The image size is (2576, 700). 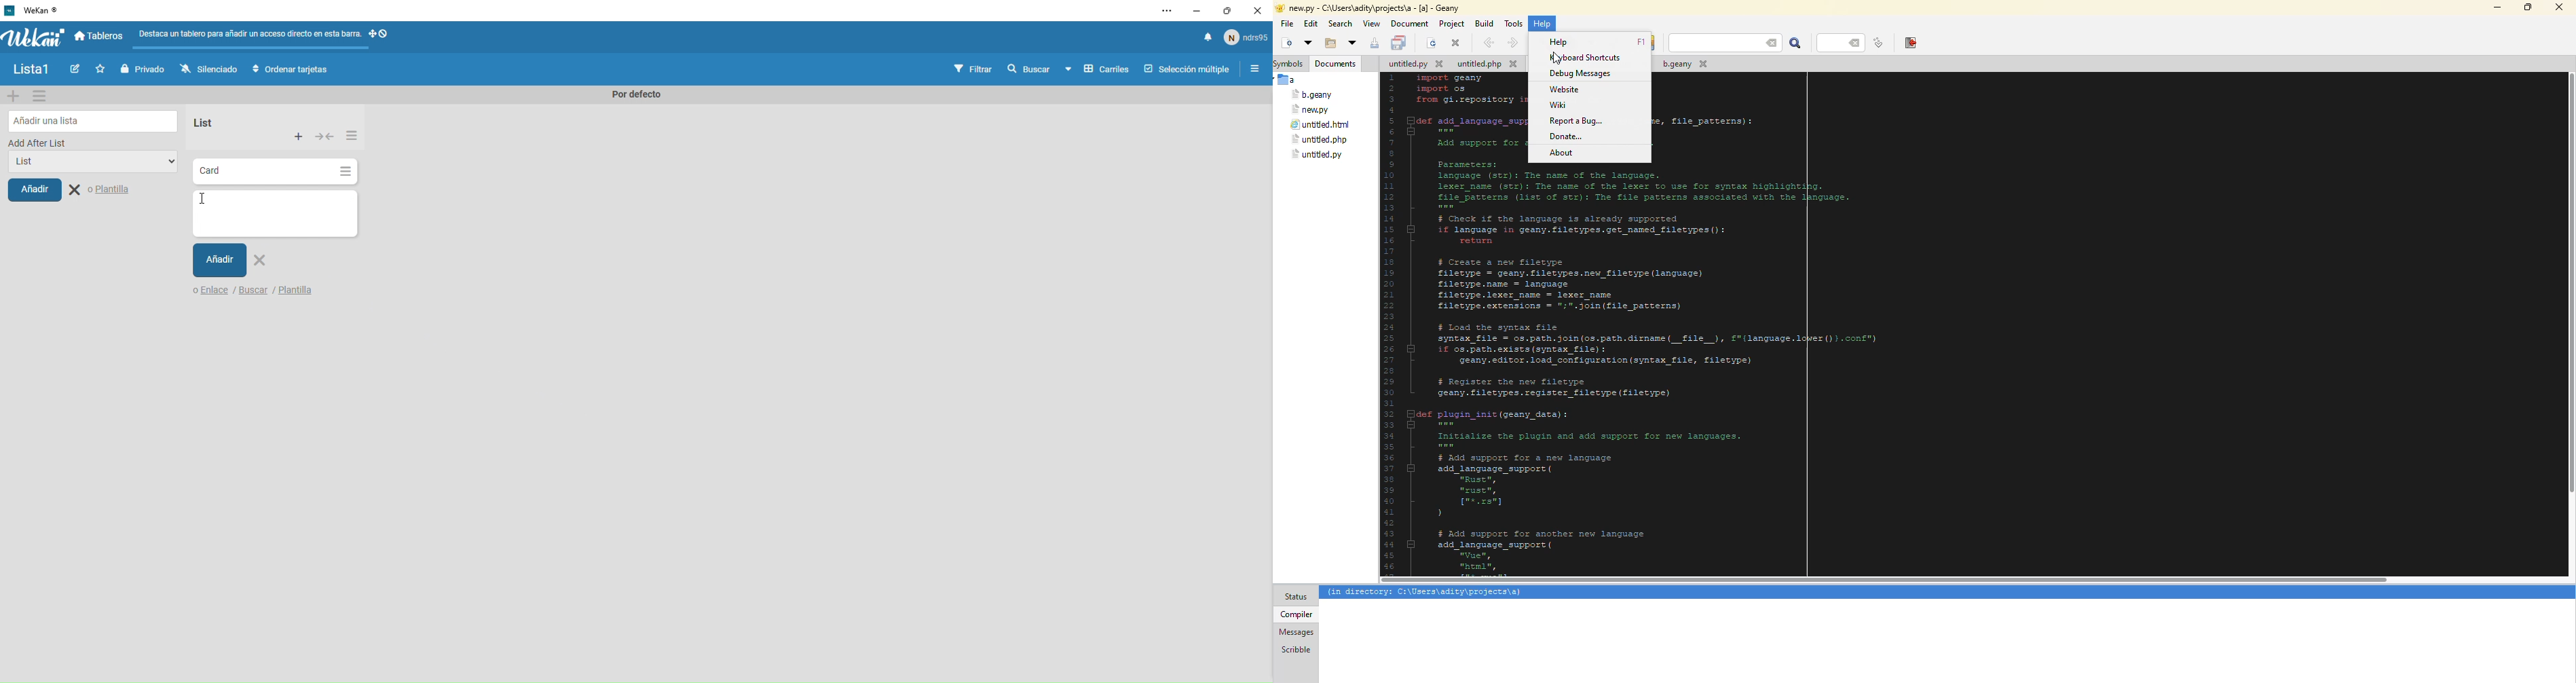 I want to click on Sound, so click(x=1208, y=38).